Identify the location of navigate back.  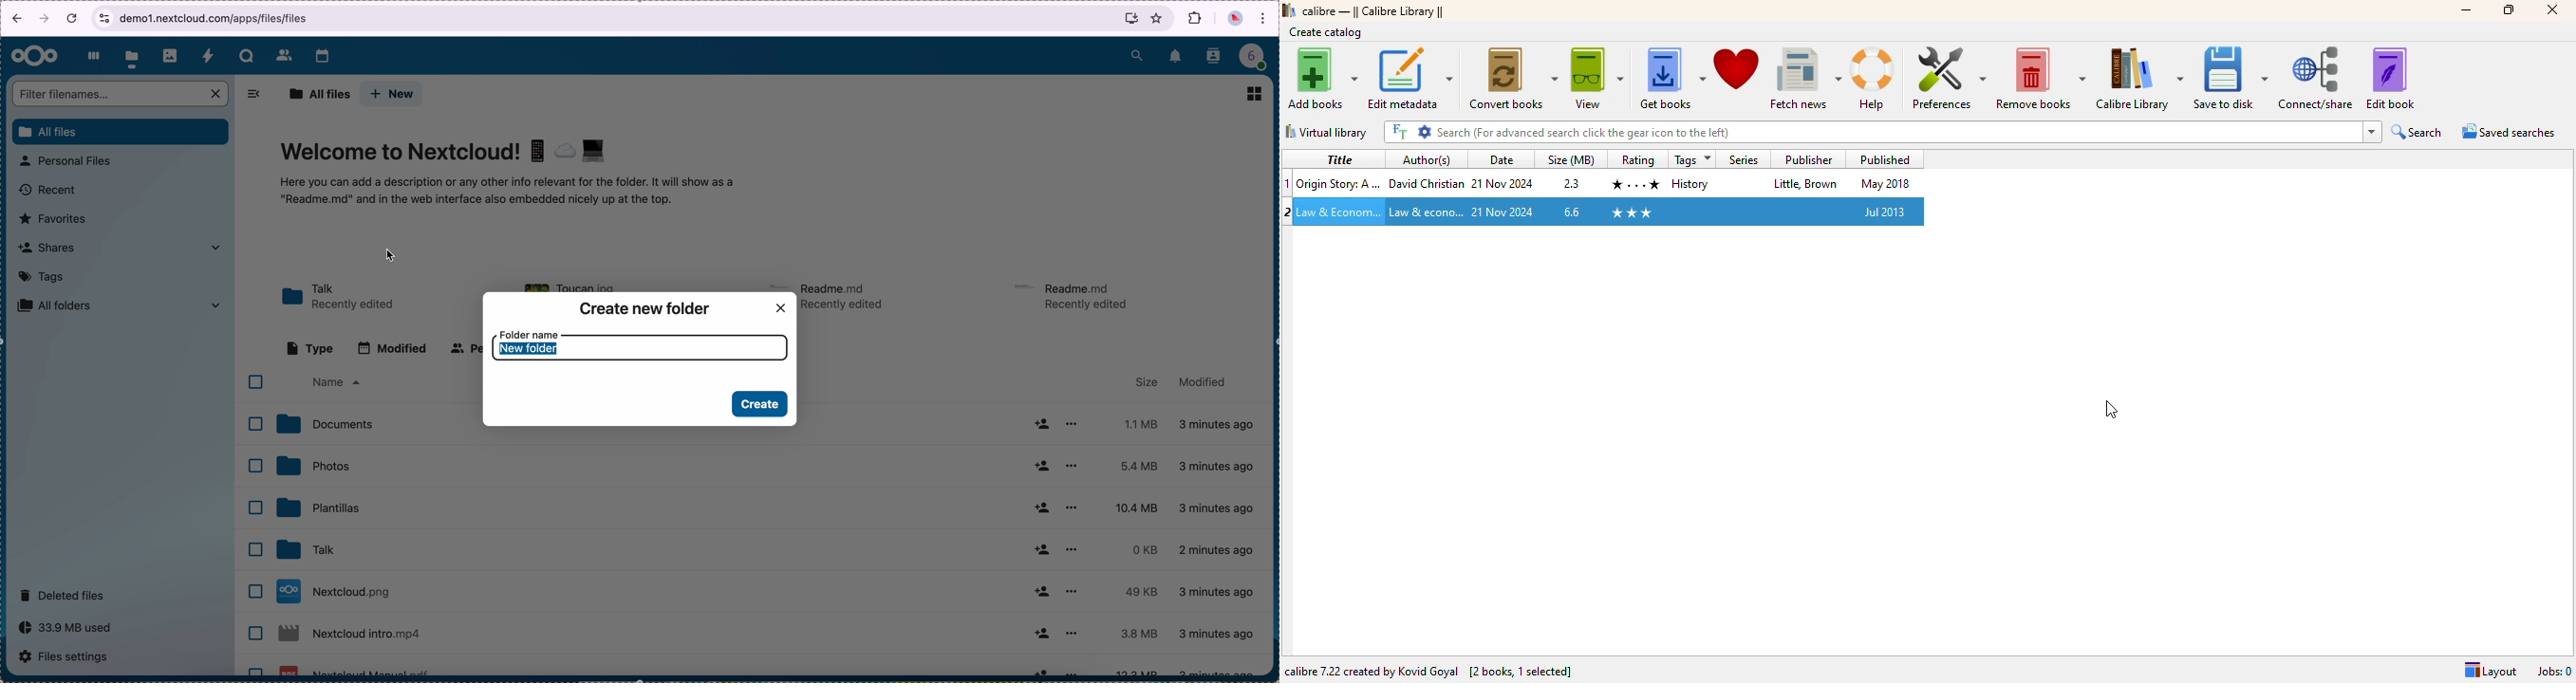
(13, 21).